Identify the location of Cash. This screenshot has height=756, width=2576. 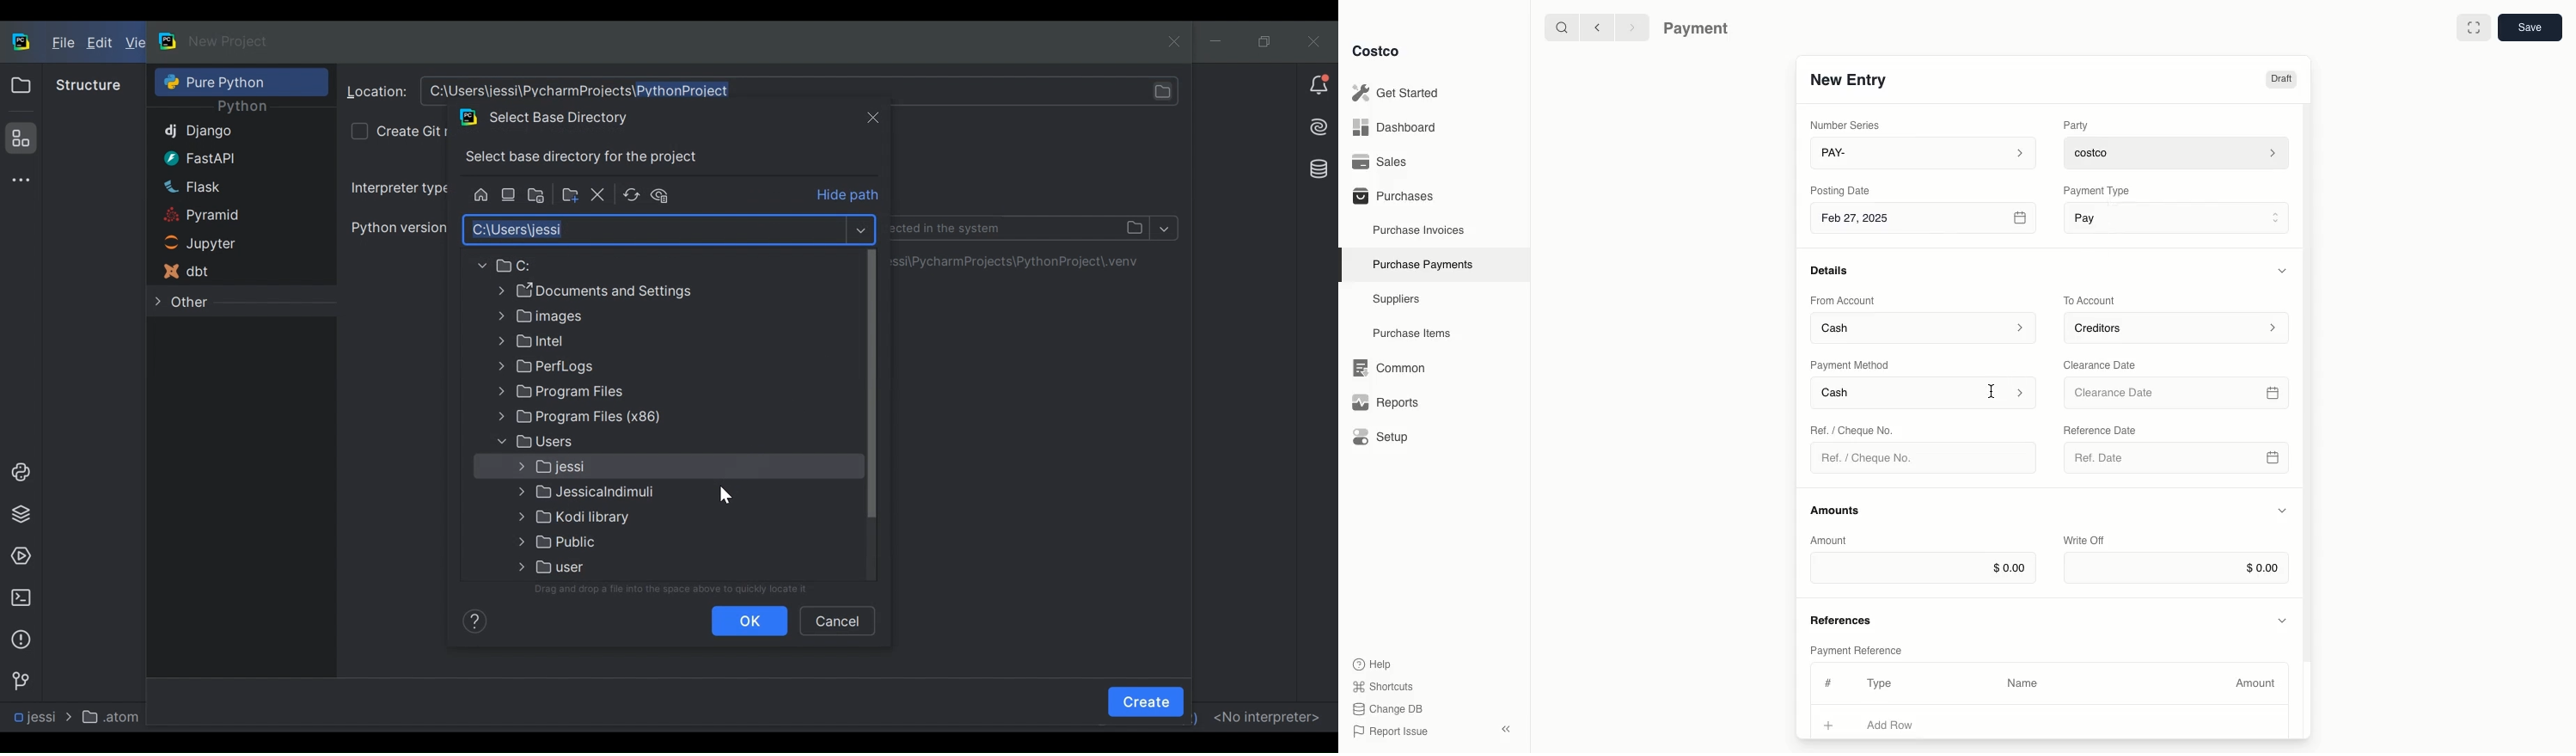
(1924, 327).